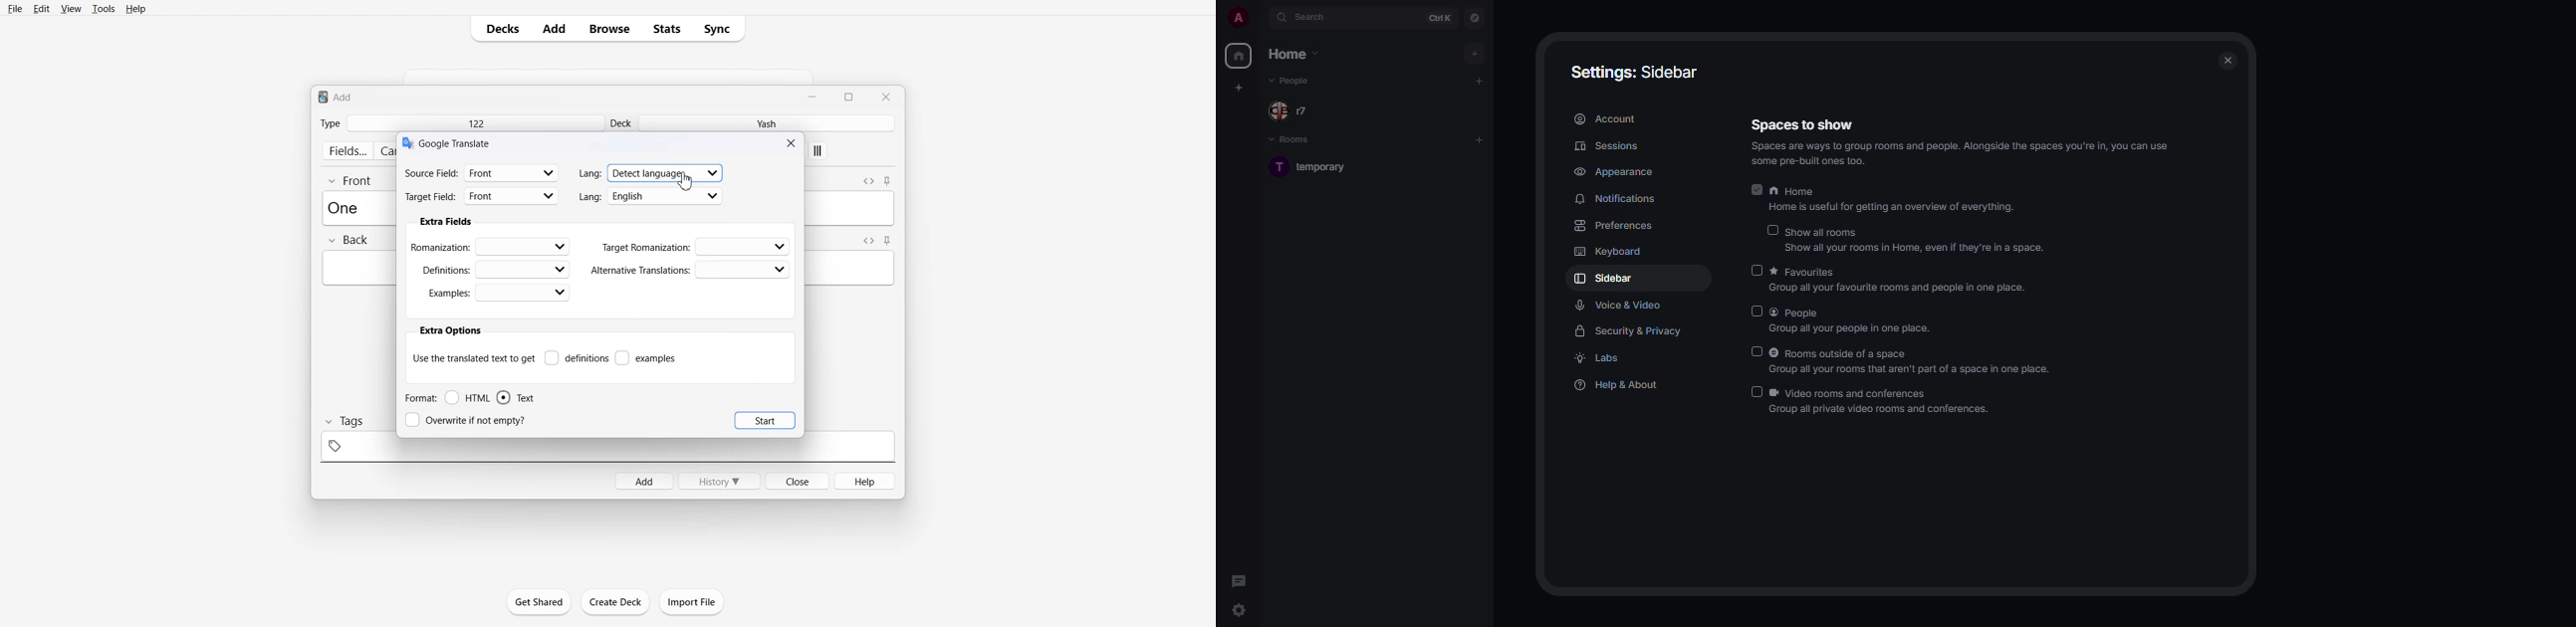 This screenshot has height=644, width=2576. What do you see at coordinates (721, 28) in the screenshot?
I see `Sync` at bounding box center [721, 28].